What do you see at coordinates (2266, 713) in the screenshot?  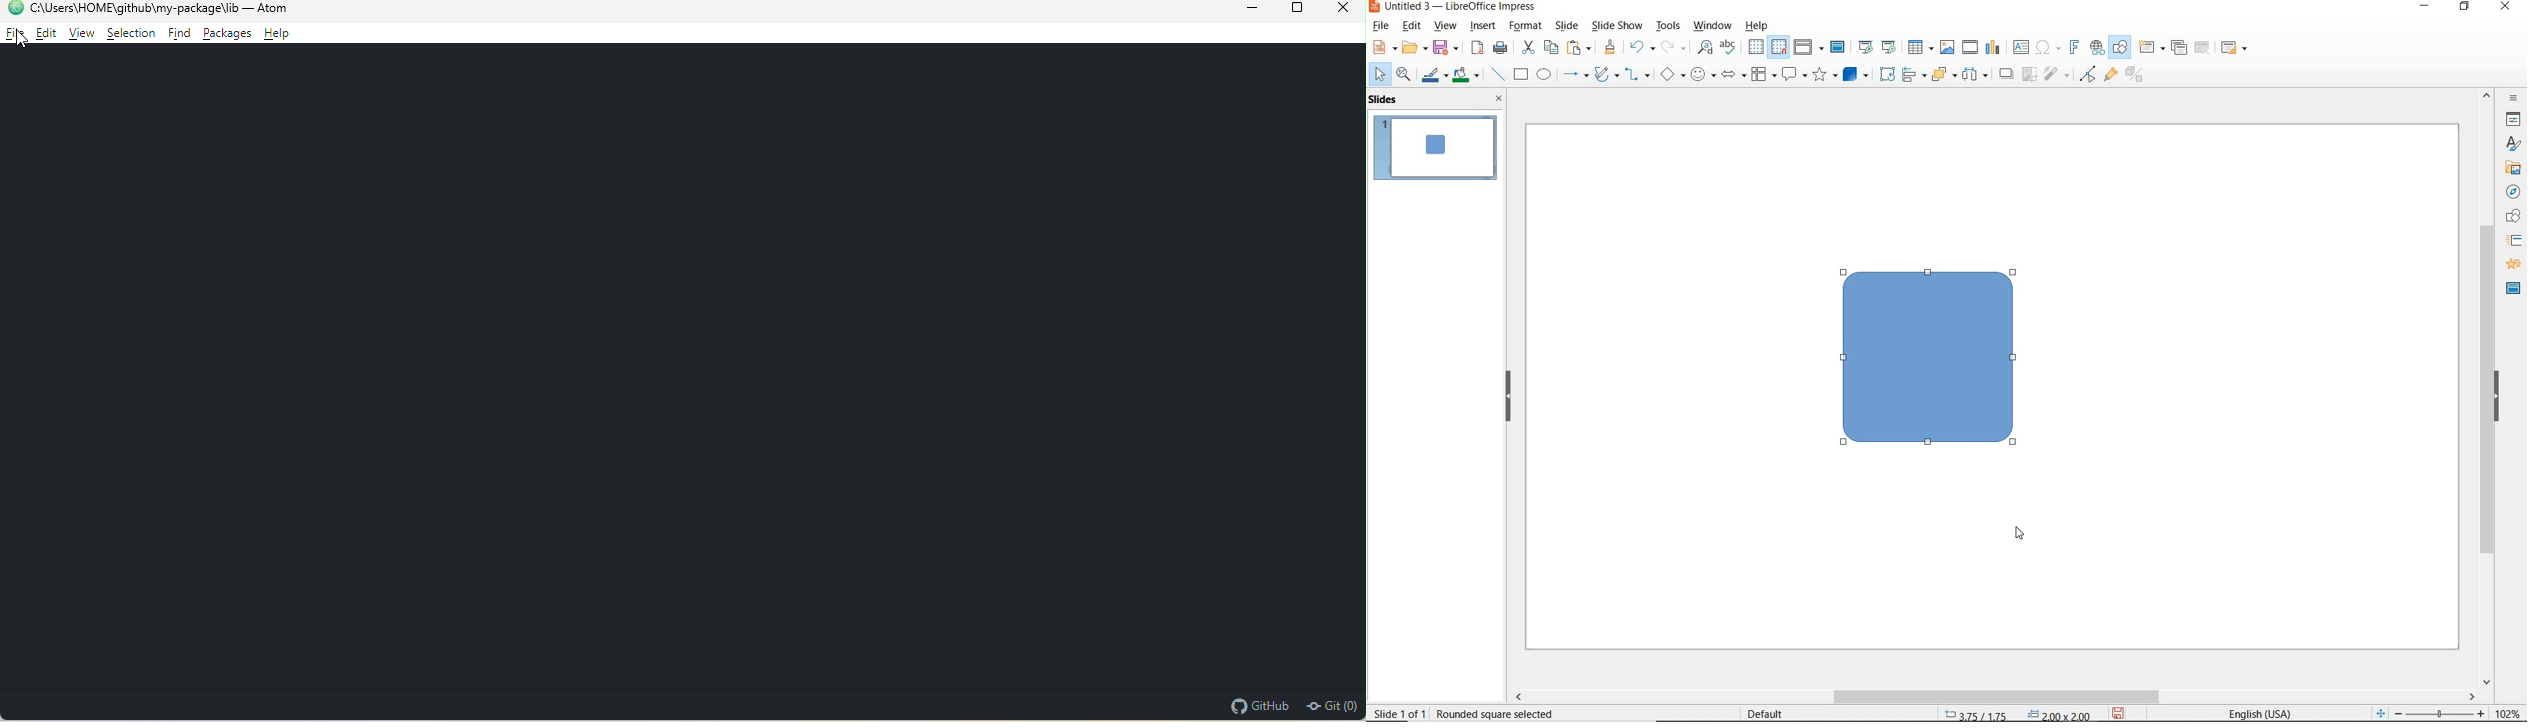 I see `text language` at bounding box center [2266, 713].